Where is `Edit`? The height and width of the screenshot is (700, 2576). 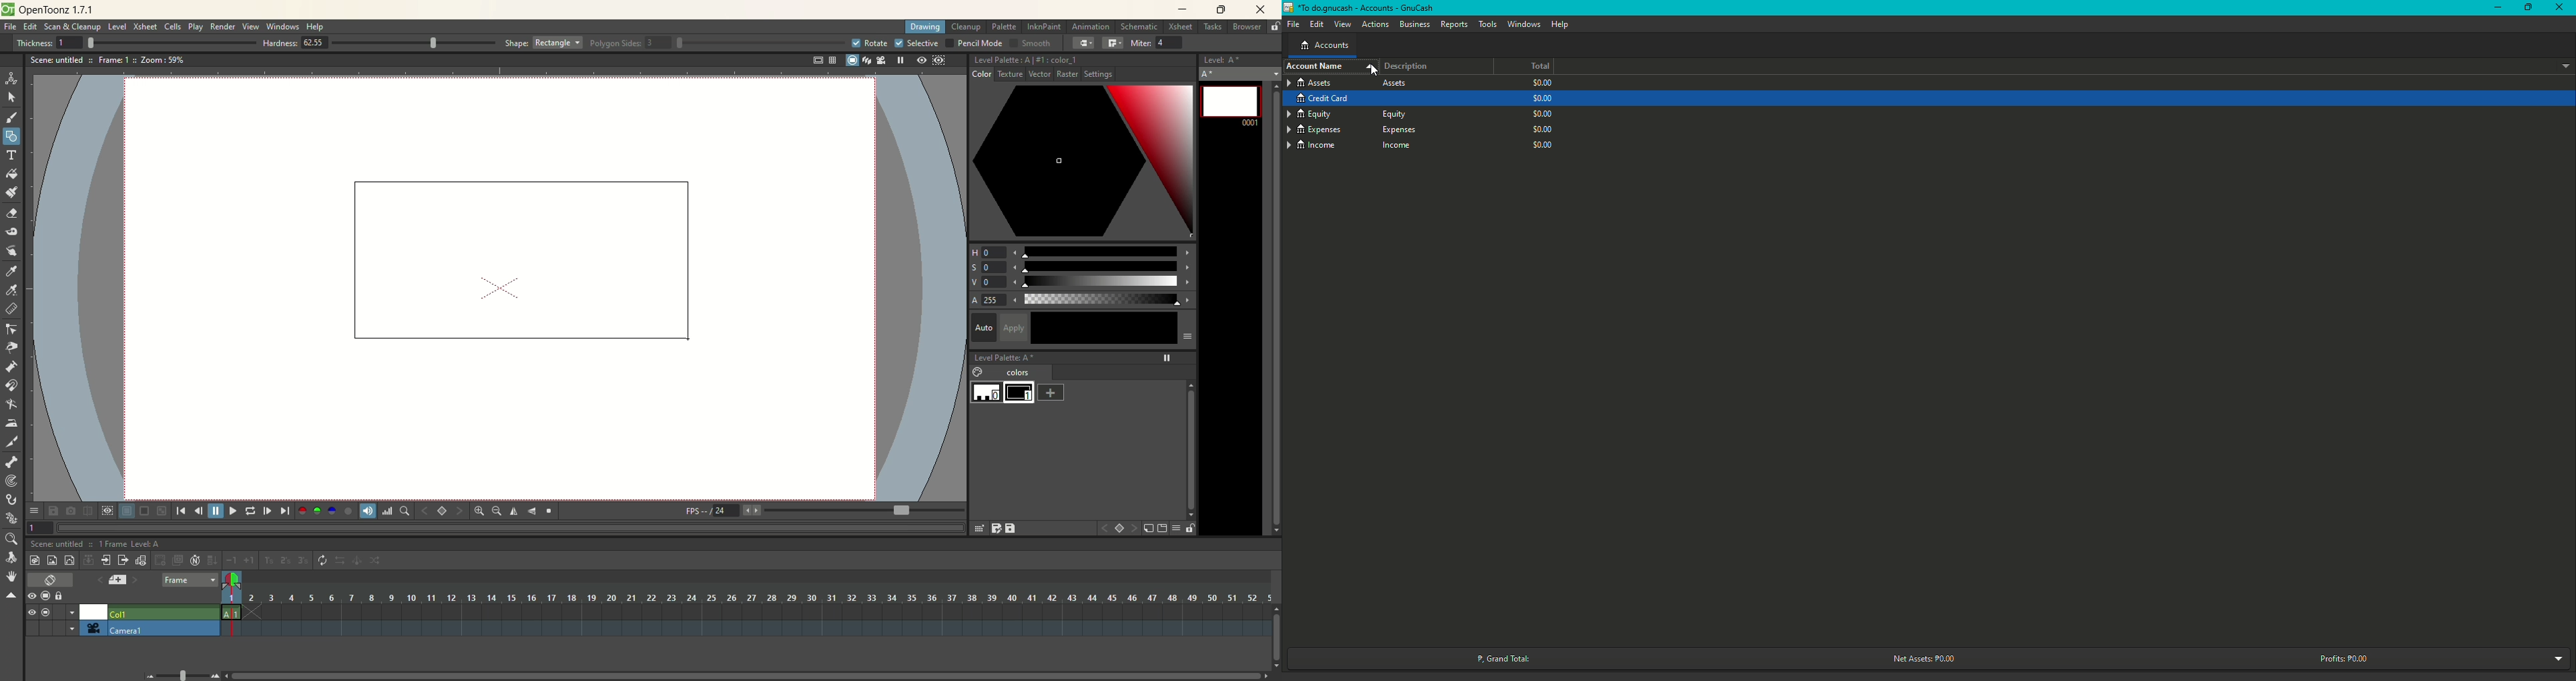
Edit is located at coordinates (1315, 24).